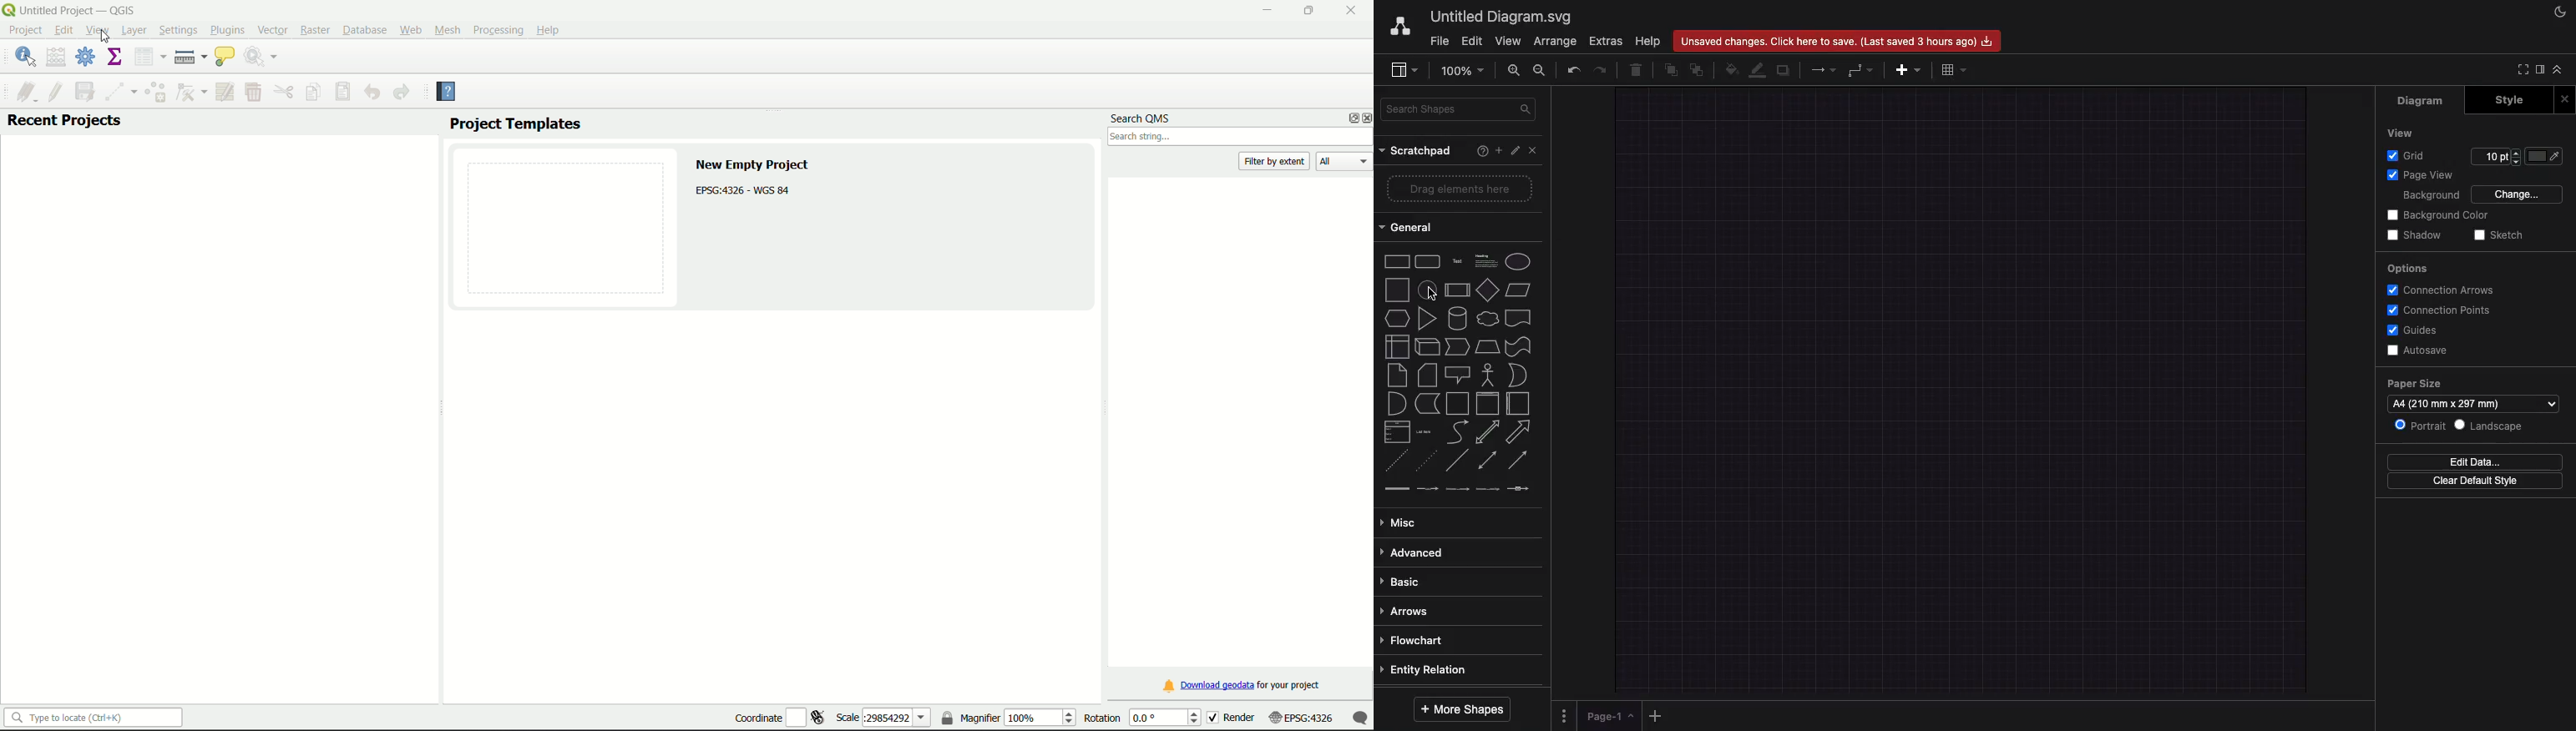 The height and width of the screenshot is (756, 2576). I want to click on Size, so click(2495, 154).